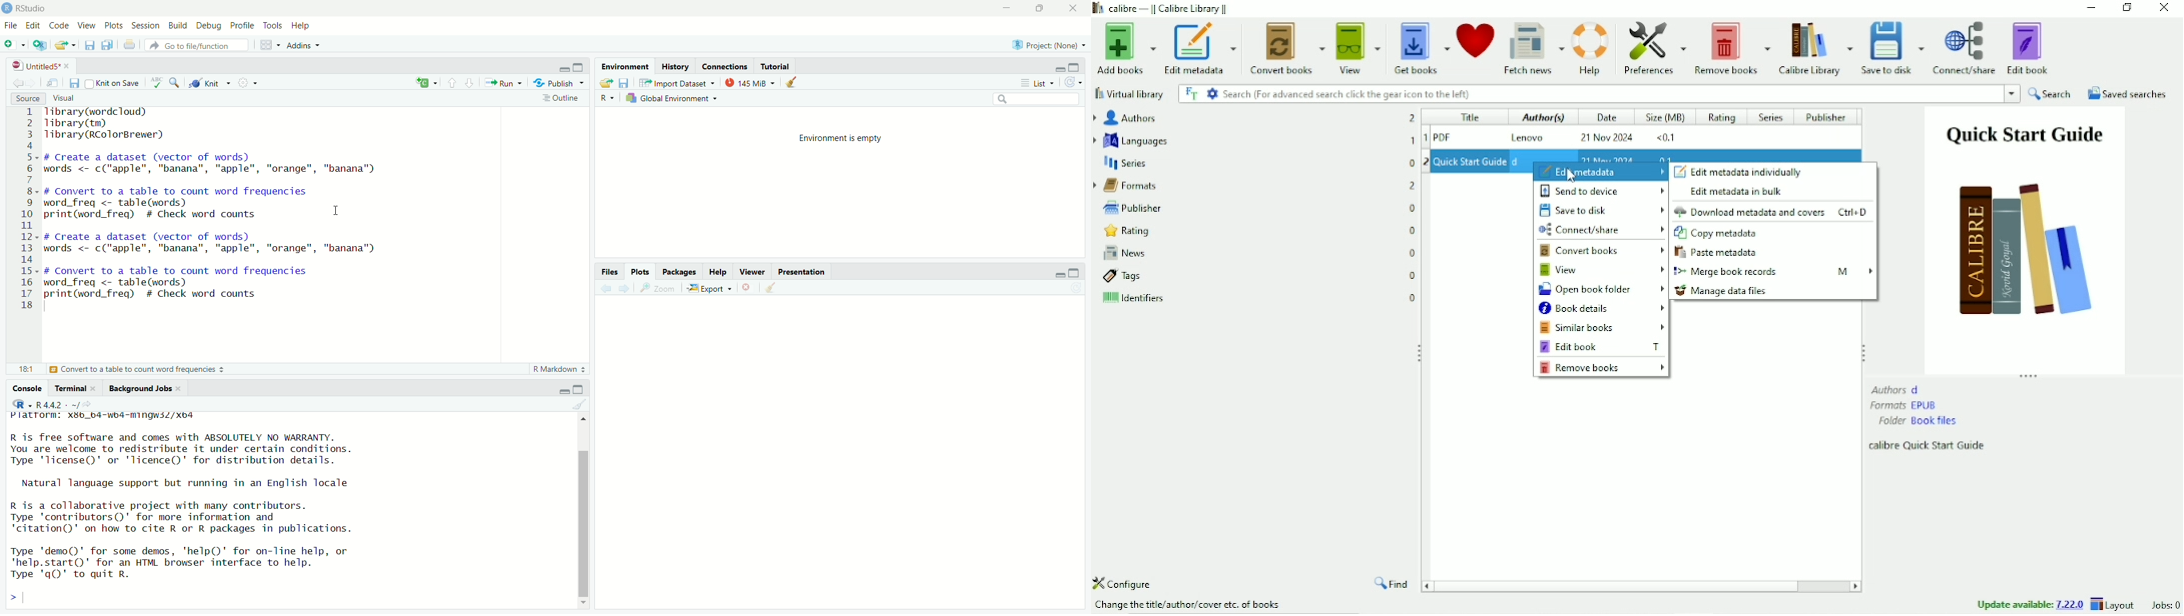 This screenshot has height=616, width=2184. What do you see at coordinates (27, 209) in the screenshot?
I see `Number line` at bounding box center [27, 209].